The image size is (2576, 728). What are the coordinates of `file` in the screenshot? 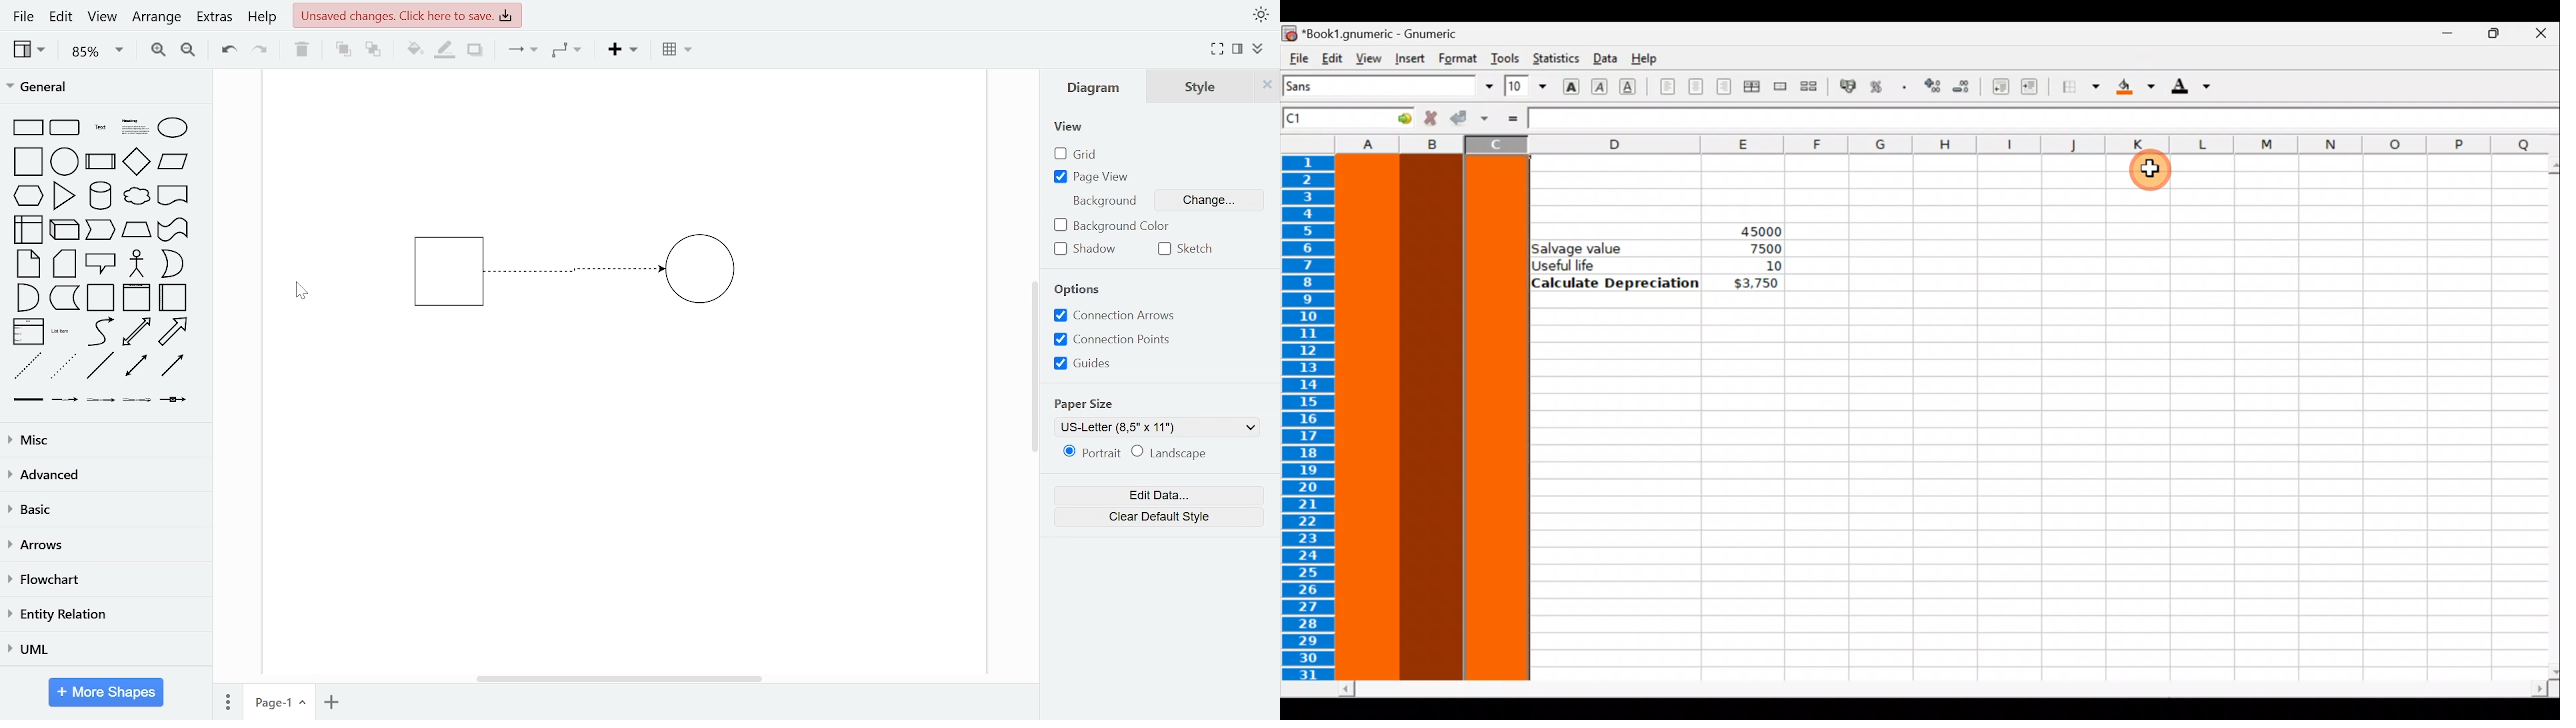 It's located at (26, 16).